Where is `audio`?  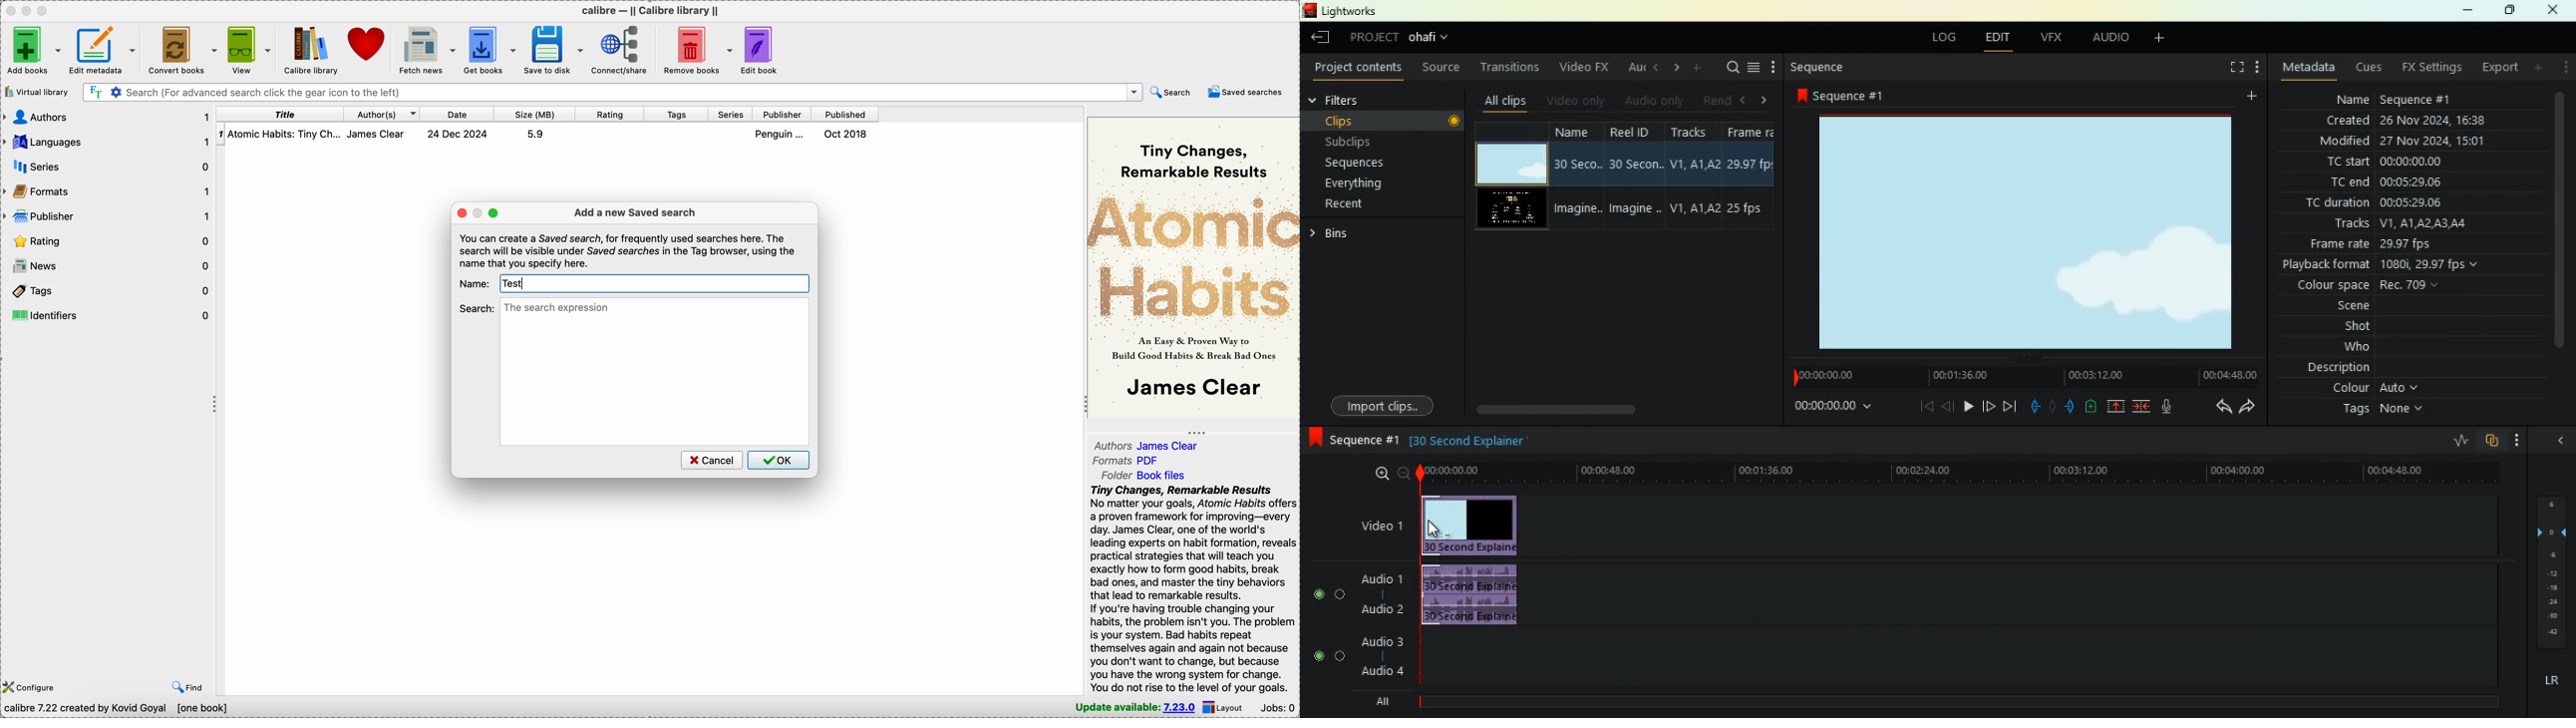 audio is located at coordinates (1474, 595).